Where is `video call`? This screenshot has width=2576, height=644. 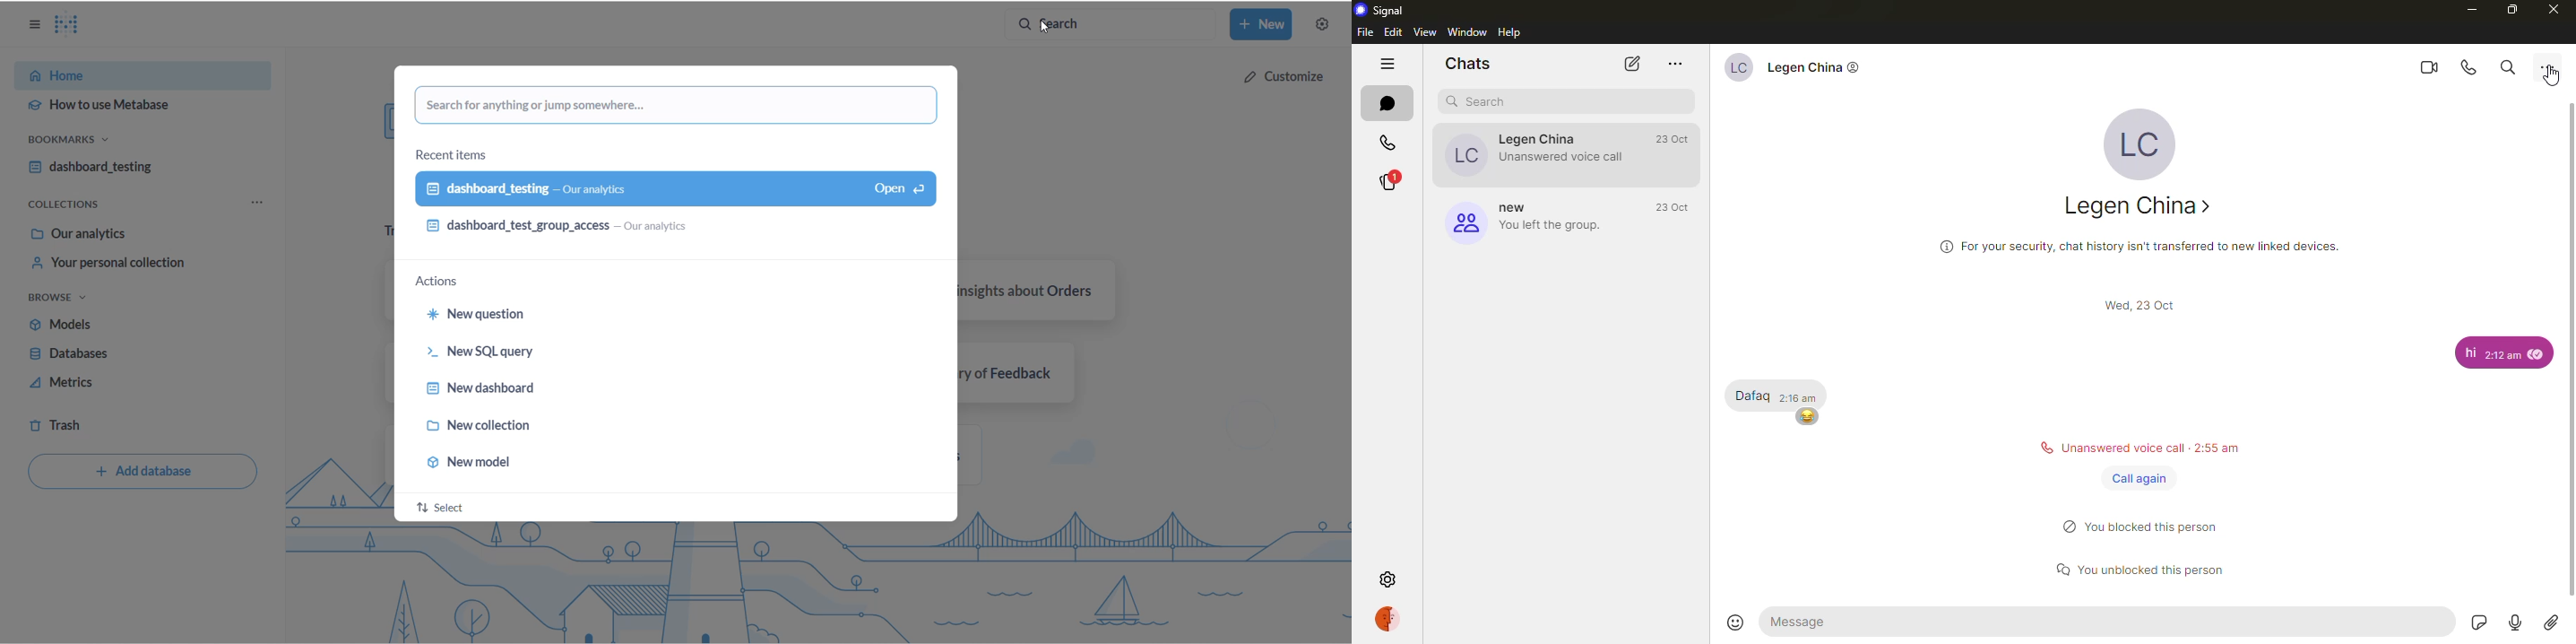 video call is located at coordinates (2426, 67).